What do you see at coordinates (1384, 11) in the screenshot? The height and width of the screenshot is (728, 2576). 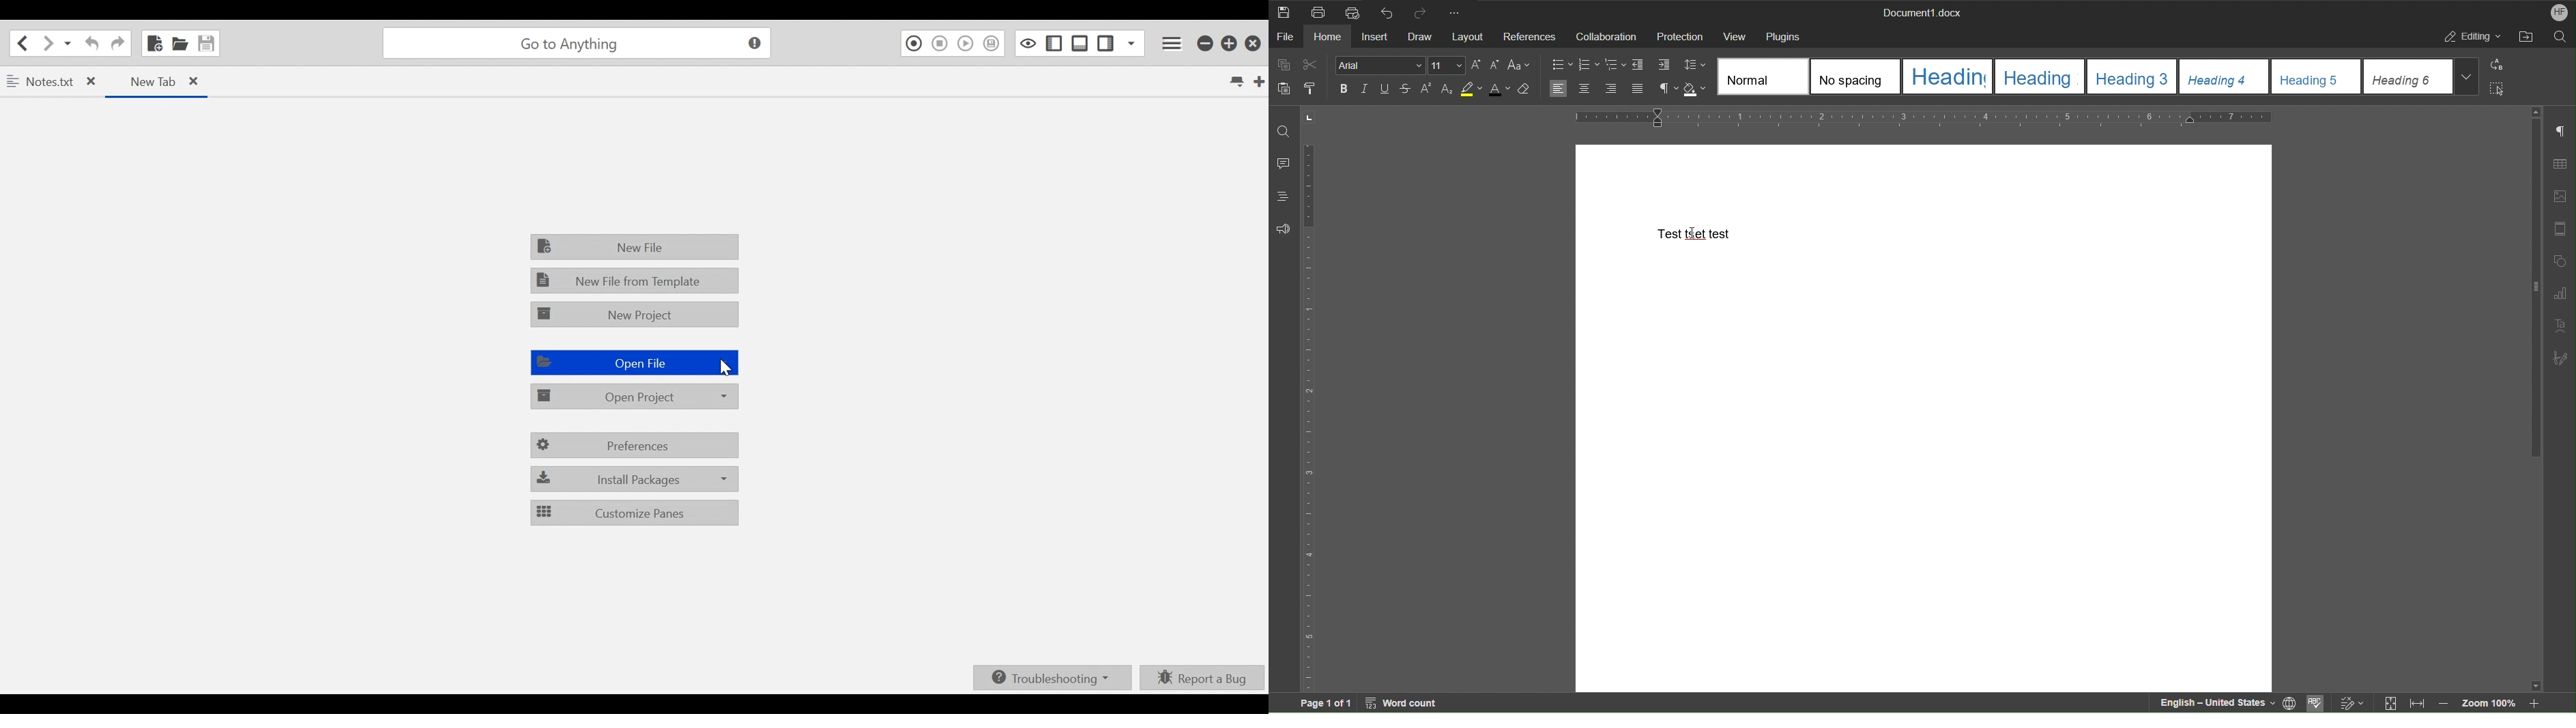 I see `Undo` at bounding box center [1384, 11].